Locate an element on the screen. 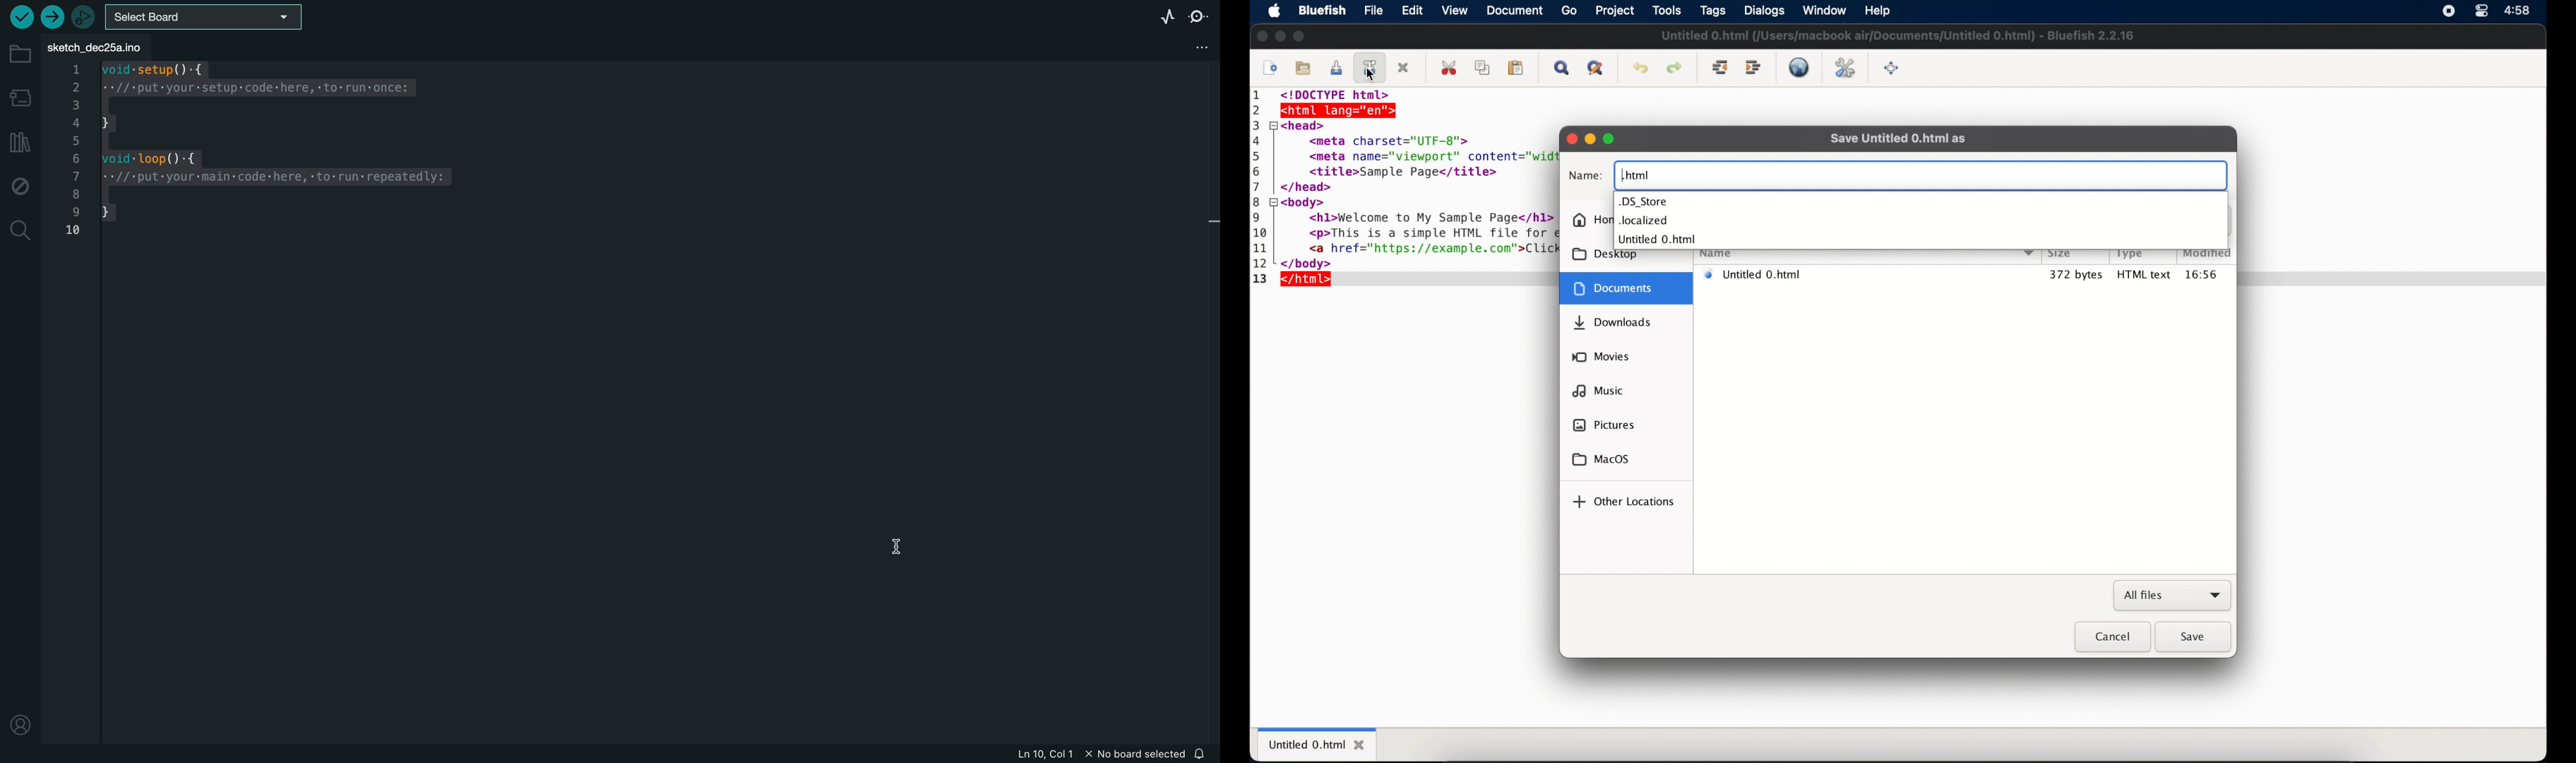 The width and height of the screenshot is (2576, 784). board  selecter is located at coordinates (213, 16).